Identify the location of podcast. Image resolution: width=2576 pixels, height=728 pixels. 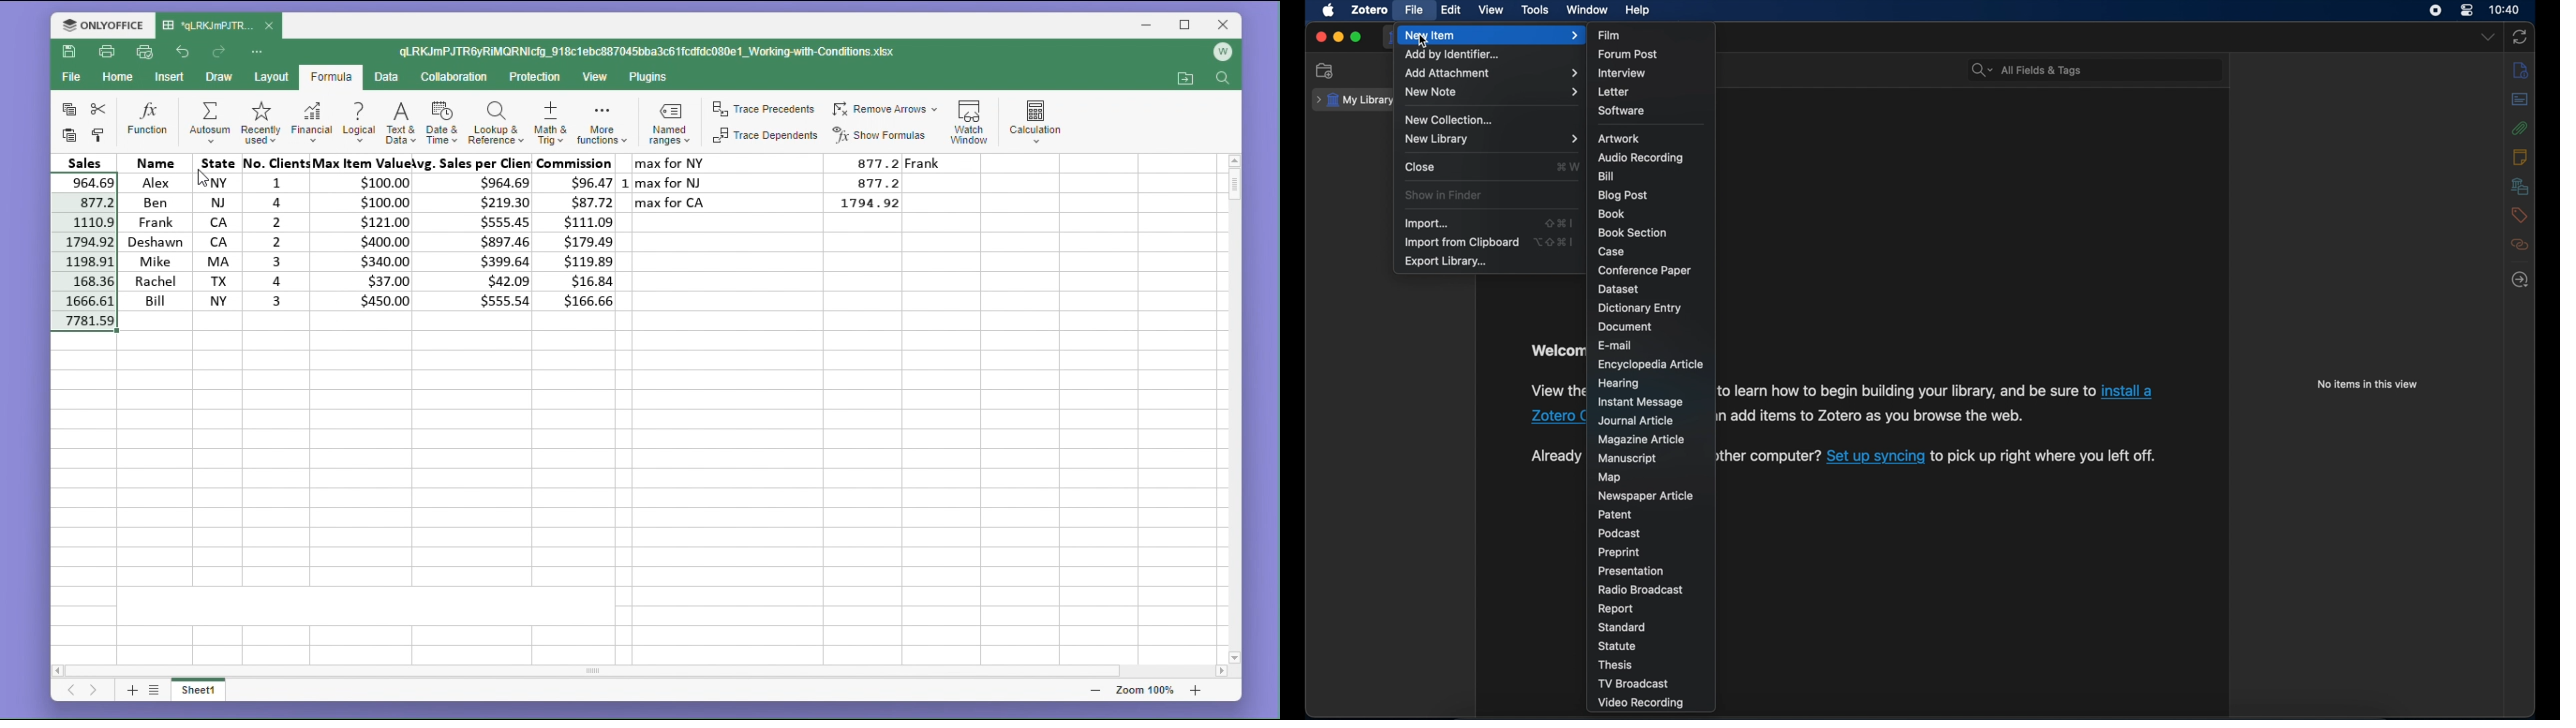
(1621, 533).